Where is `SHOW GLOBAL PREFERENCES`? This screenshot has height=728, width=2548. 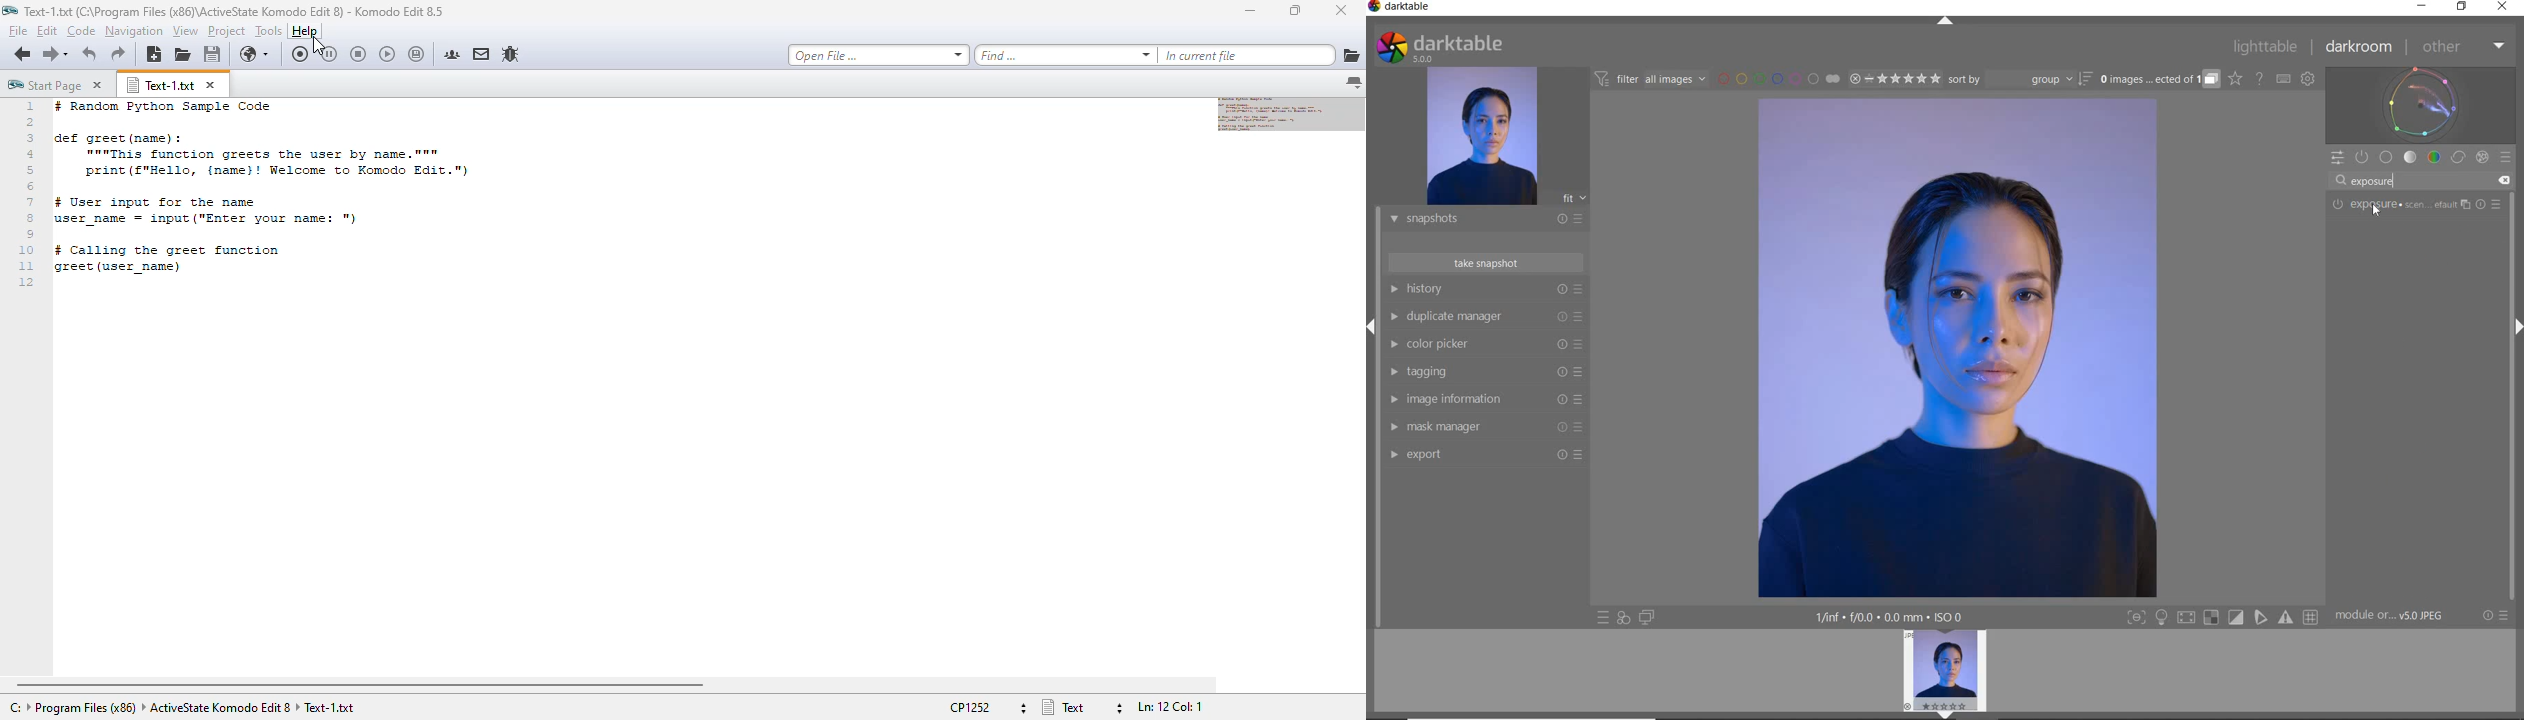 SHOW GLOBAL PREFERENCES is located at coordinates (2308, 79).